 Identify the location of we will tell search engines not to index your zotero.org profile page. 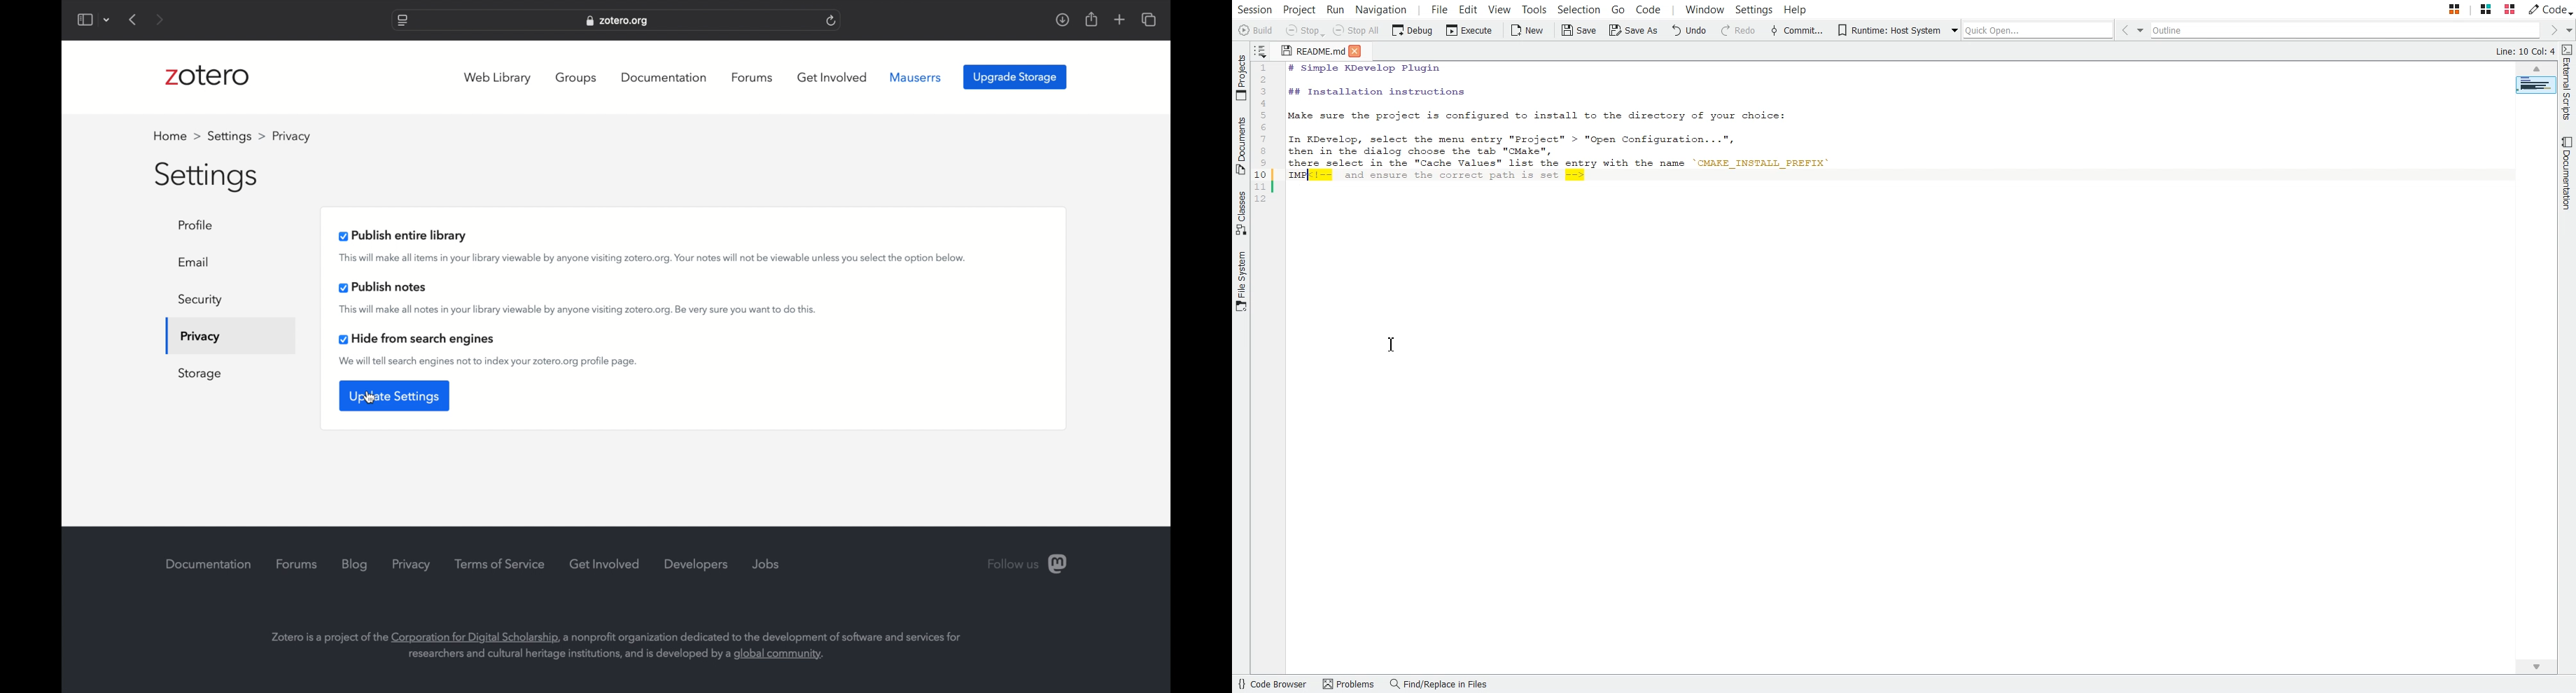
(489, 362).